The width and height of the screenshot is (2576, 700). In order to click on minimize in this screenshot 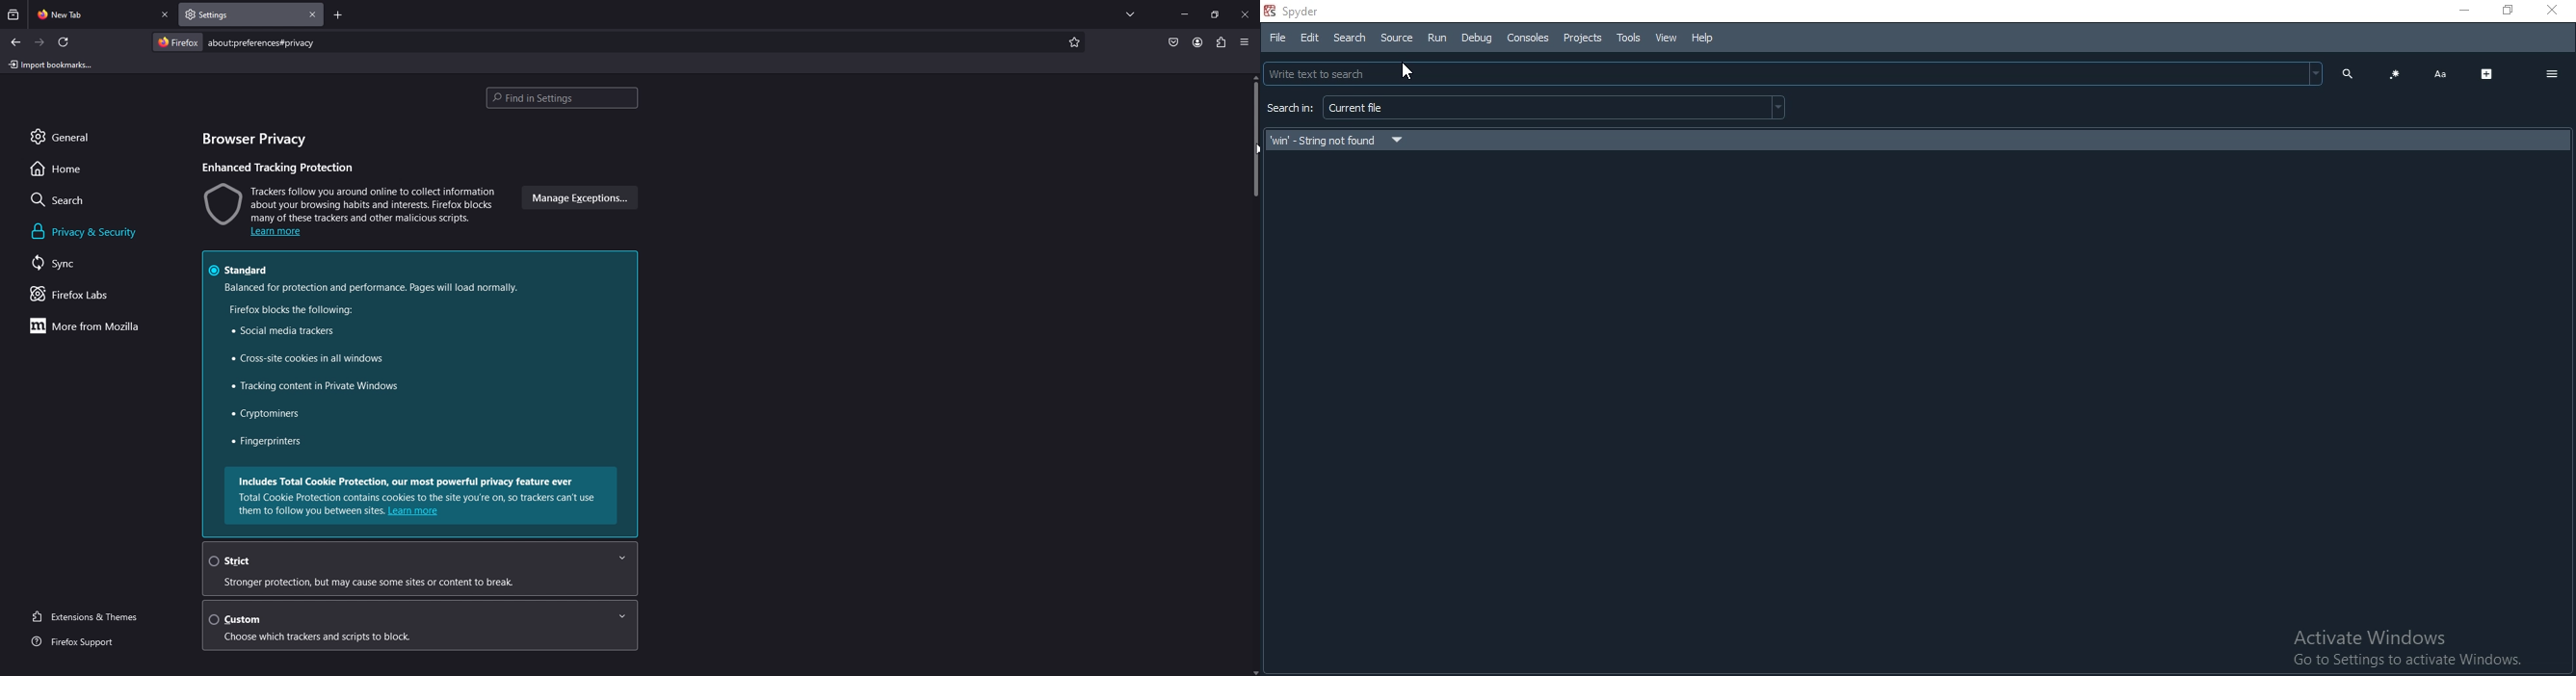, I will do `click(1185, 13)`.